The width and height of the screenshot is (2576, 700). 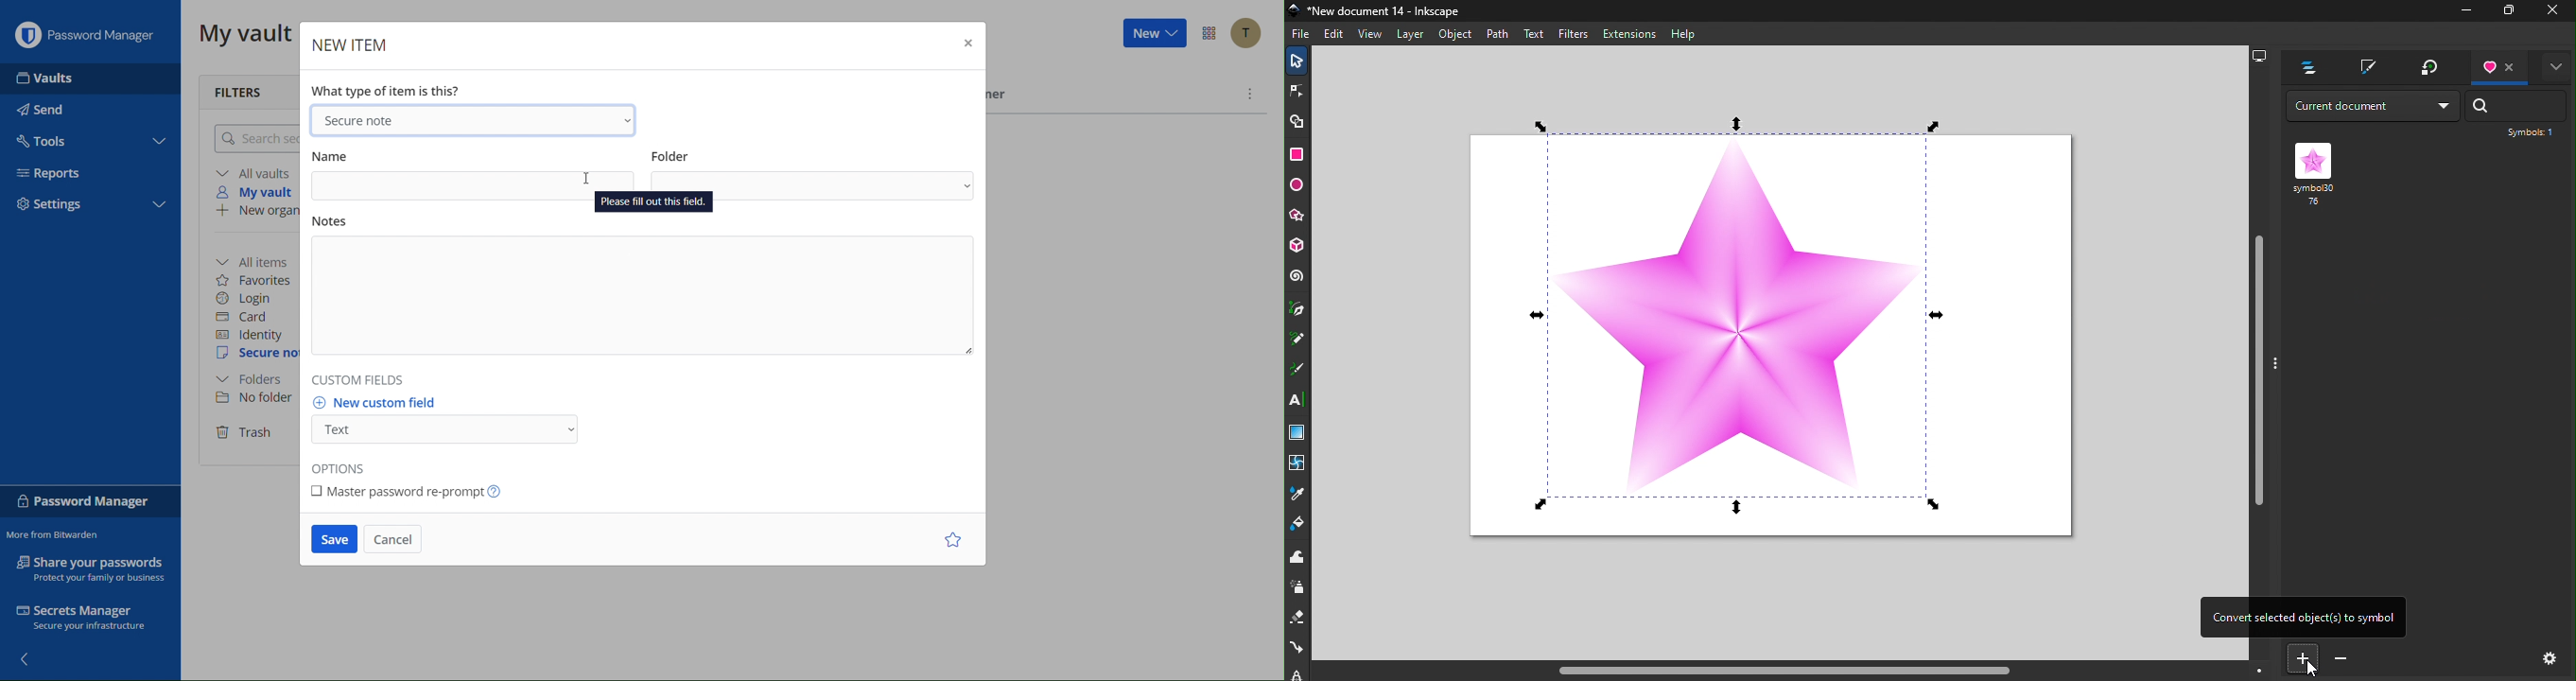 I want to click on Filters, so click(x=247, y=89).